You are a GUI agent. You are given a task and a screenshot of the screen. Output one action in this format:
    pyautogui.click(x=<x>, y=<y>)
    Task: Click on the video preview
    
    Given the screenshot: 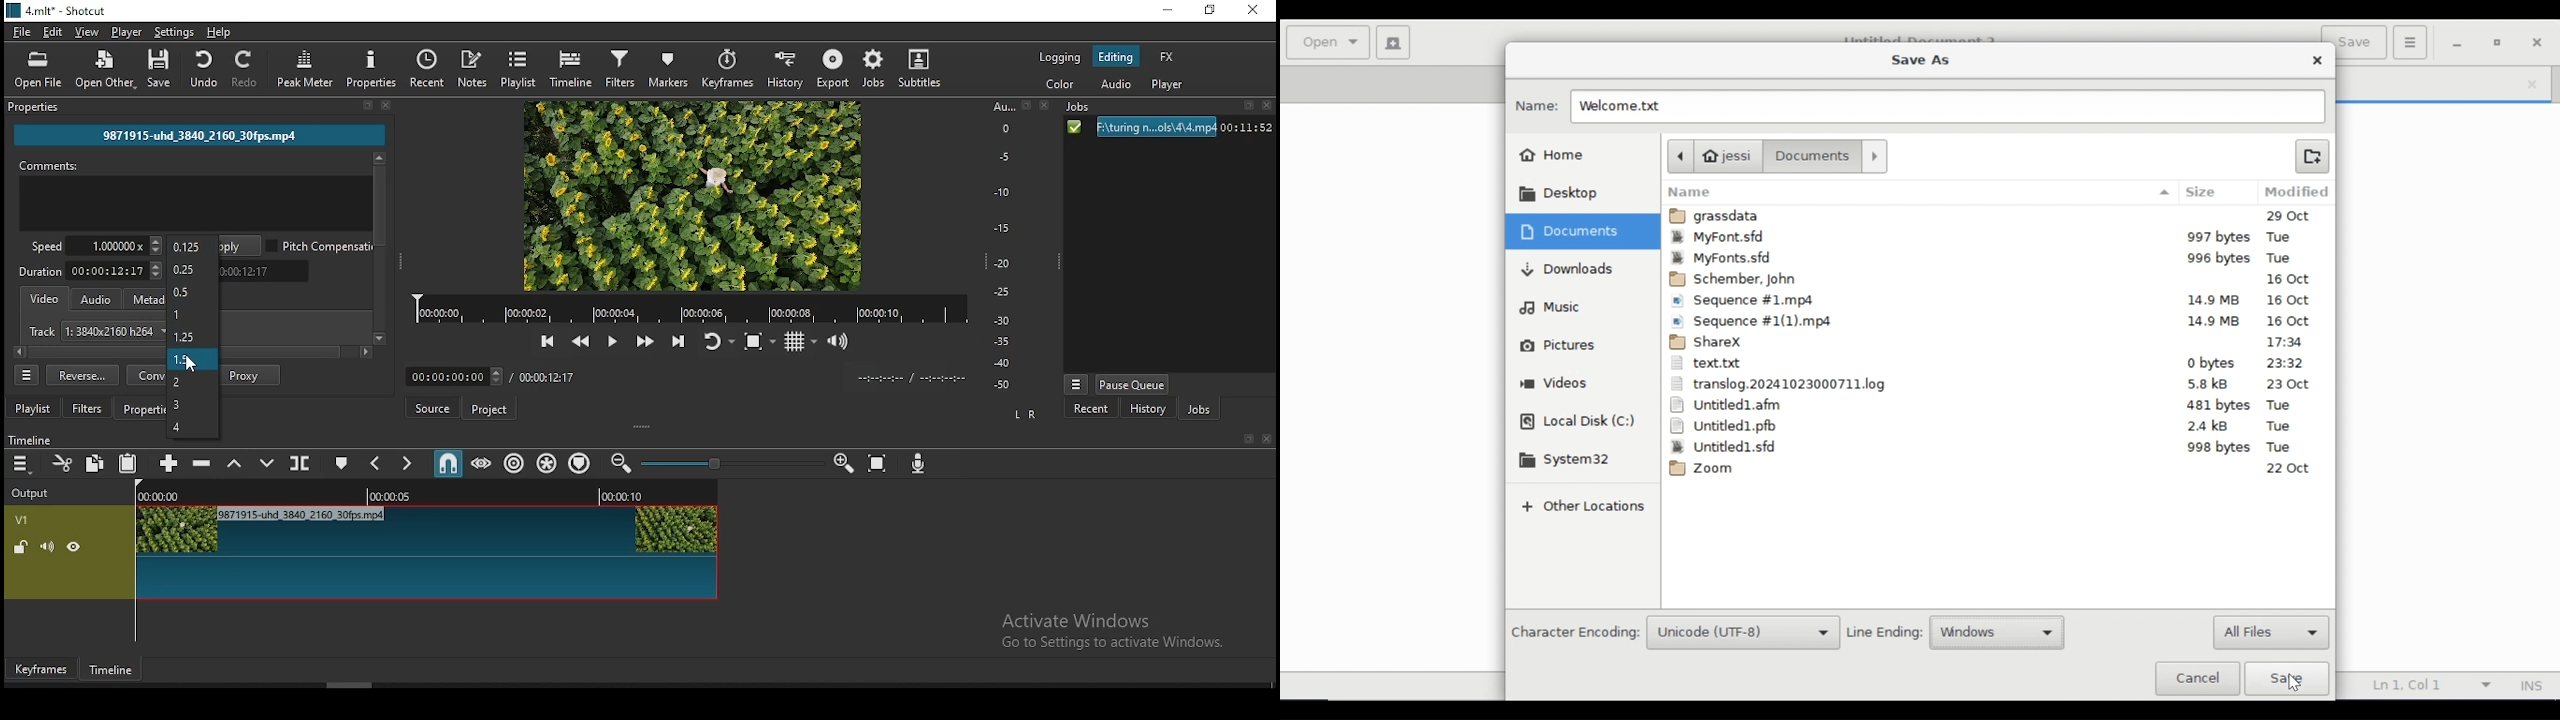 What is the action you would take?
    pyautogui.click(x=690, y=196)
    